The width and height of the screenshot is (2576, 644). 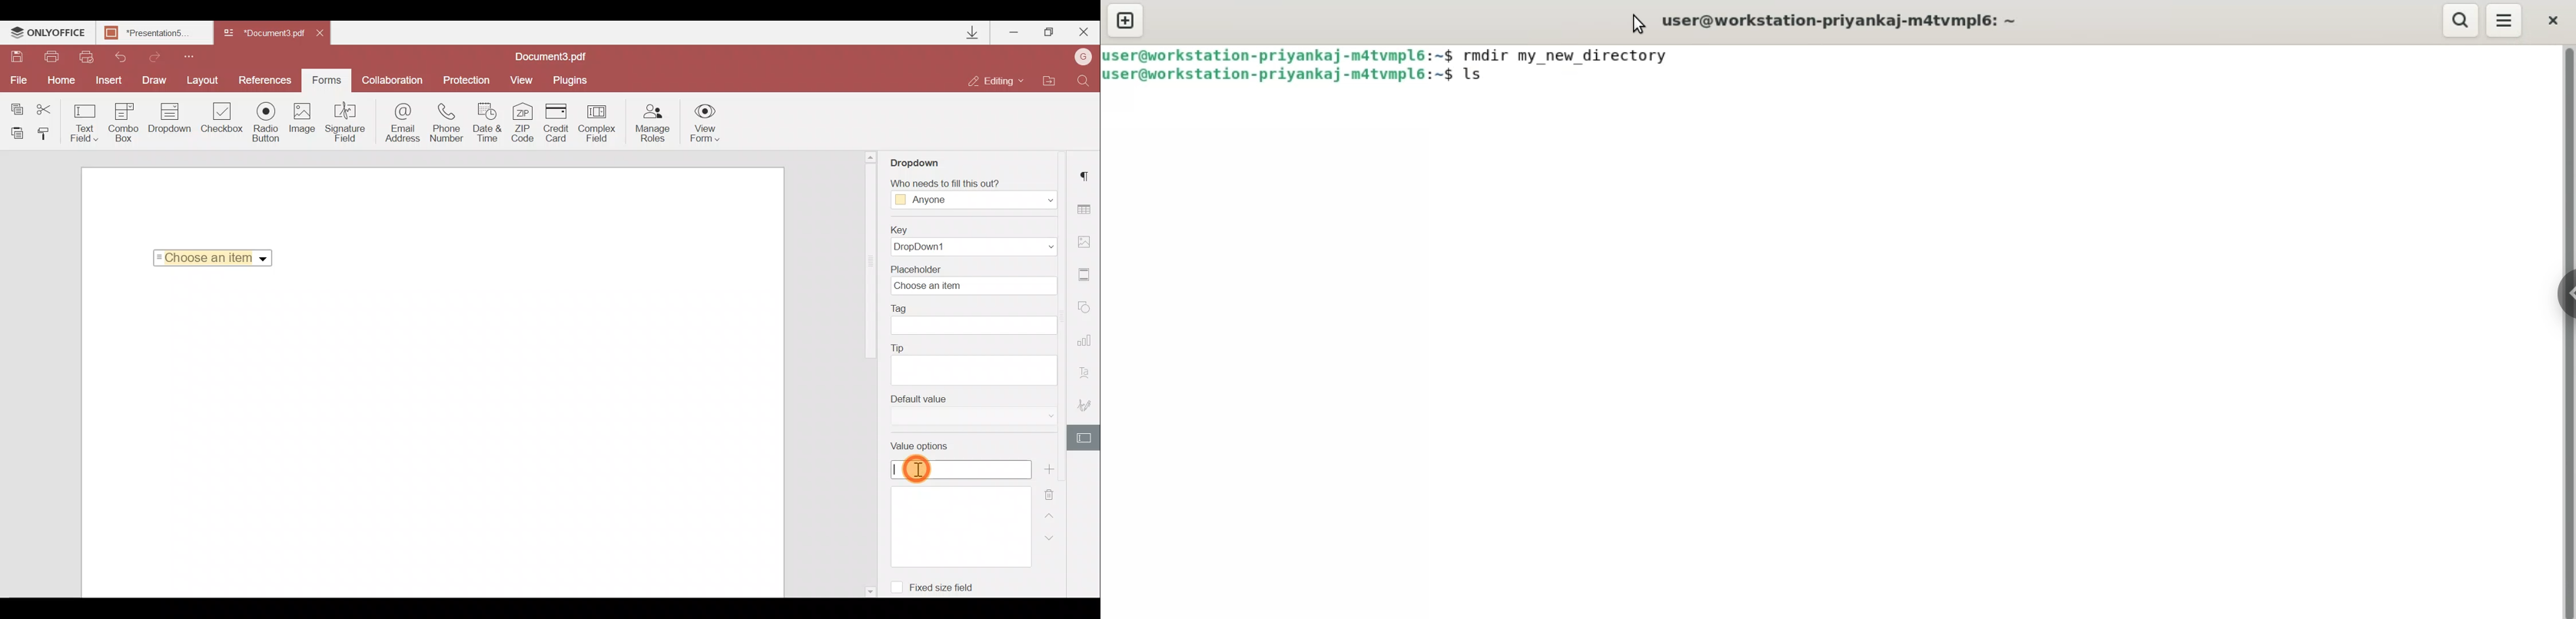 I want to click on Form settings, so click(x=1086, y=438).